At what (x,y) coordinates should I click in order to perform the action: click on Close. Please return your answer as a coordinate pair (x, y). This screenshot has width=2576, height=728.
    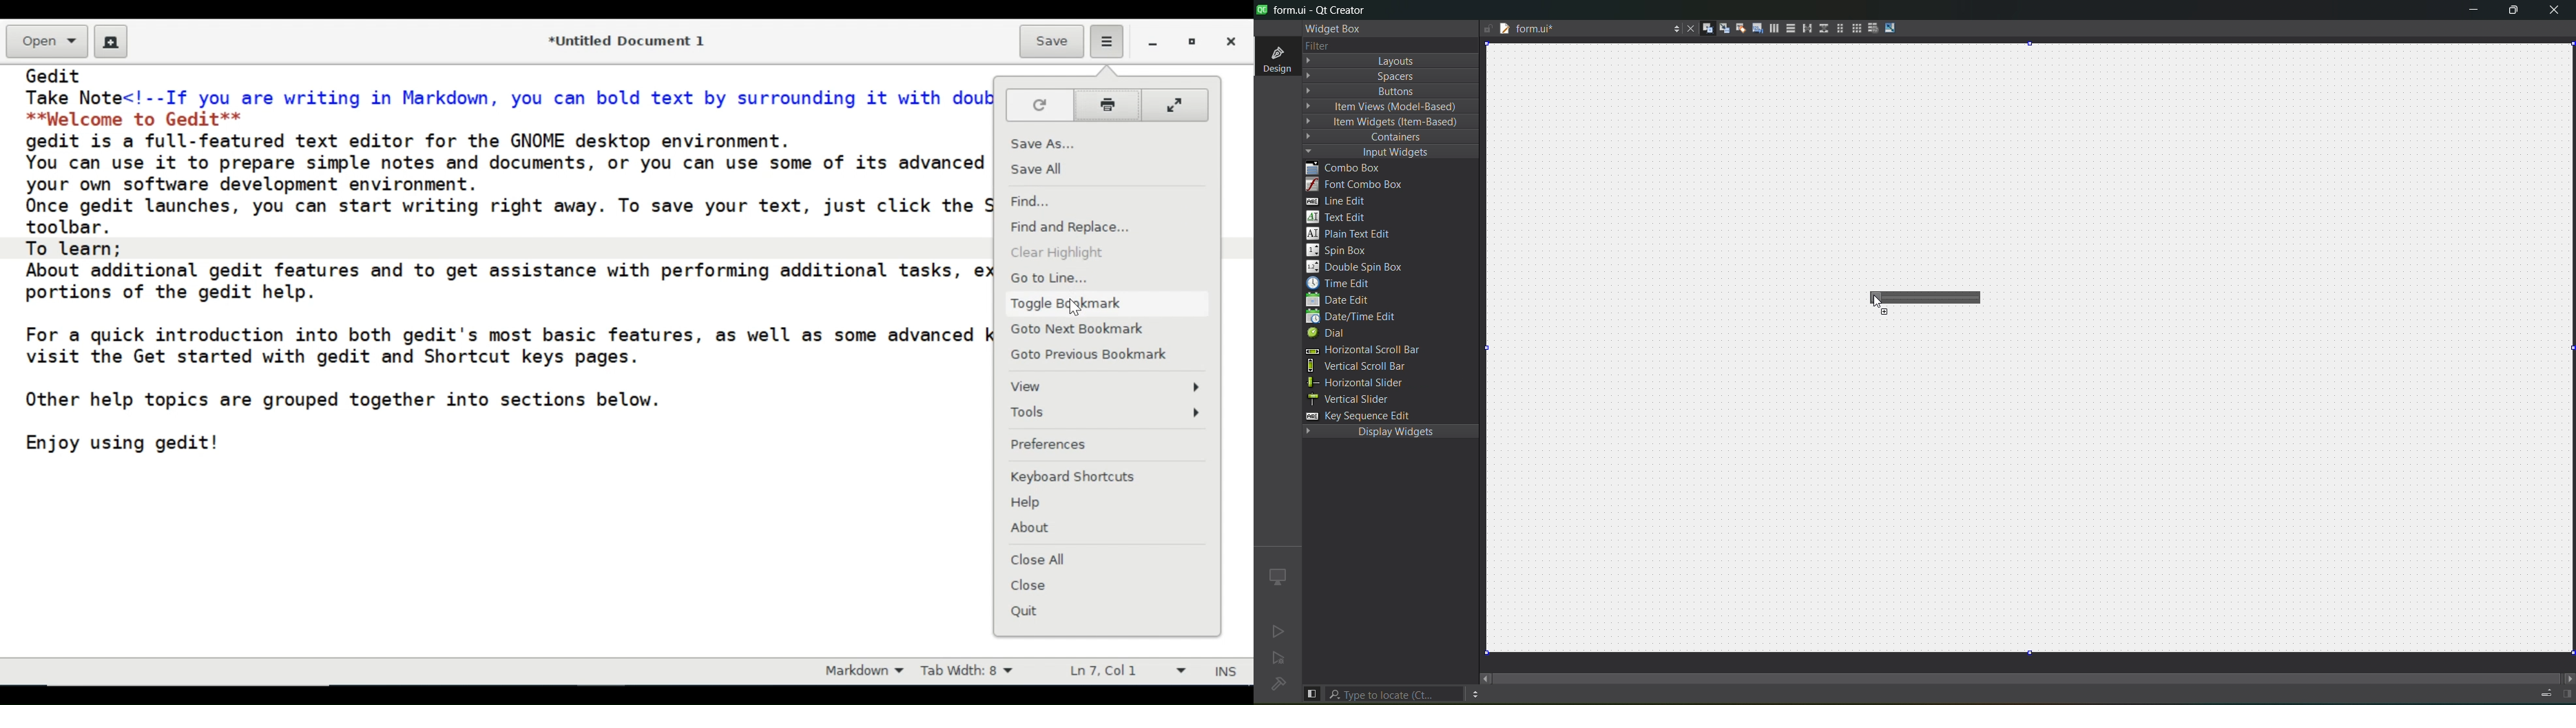
    Looking at the image, I should click on (1230, 42).